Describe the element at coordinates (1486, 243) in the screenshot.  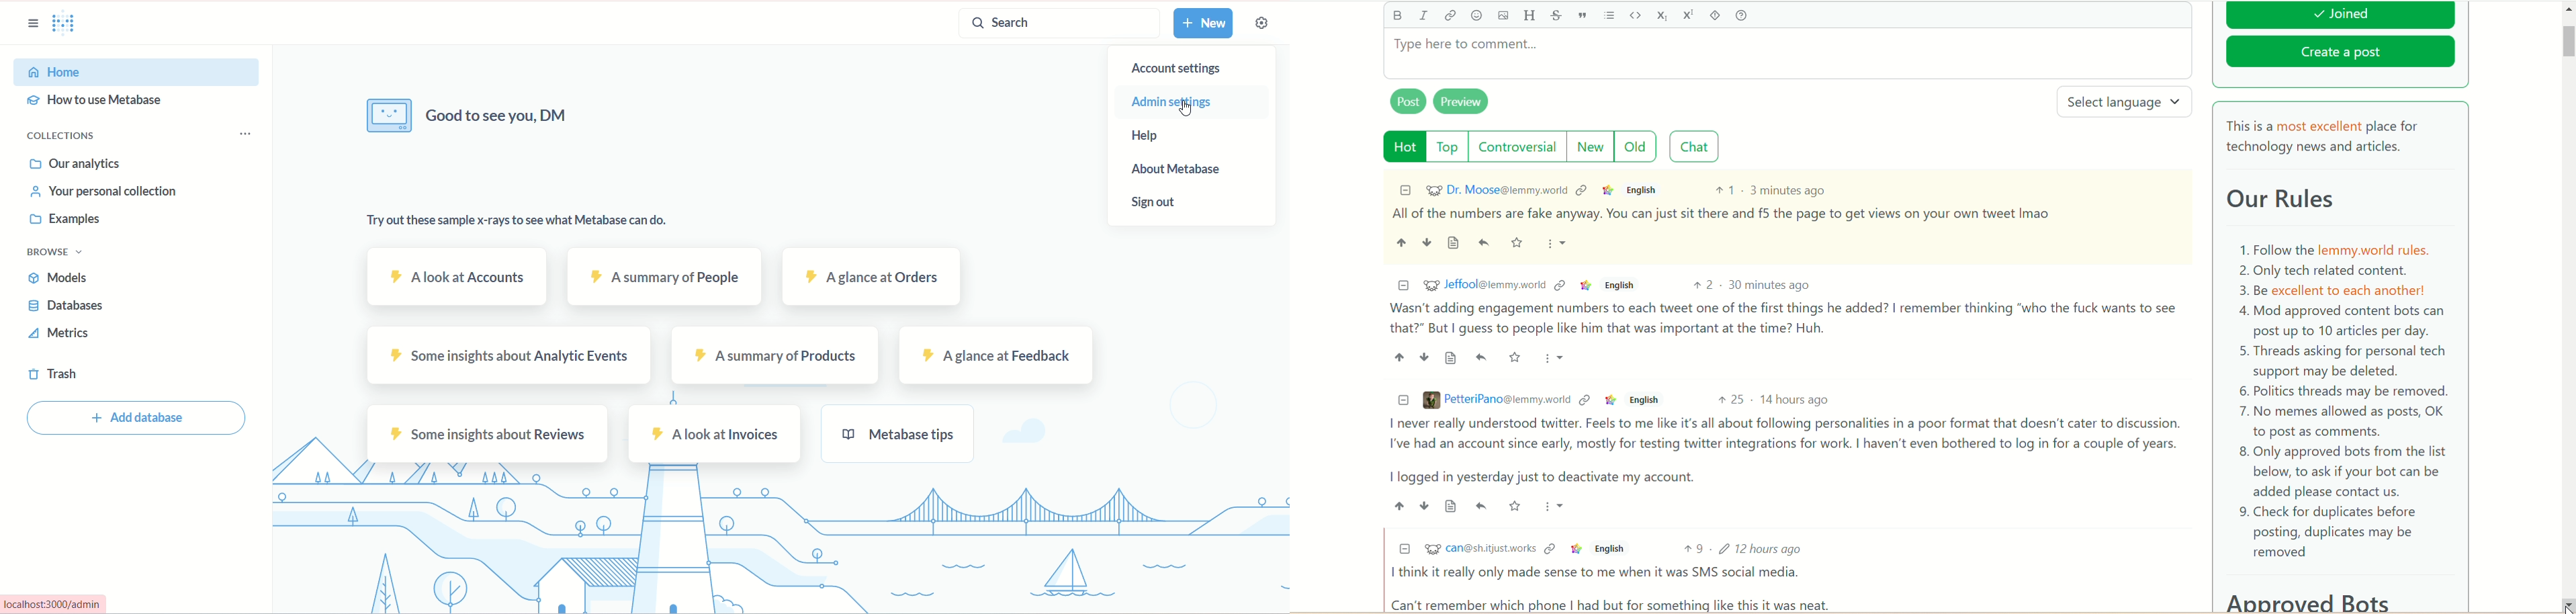
I see `Share` at that location.